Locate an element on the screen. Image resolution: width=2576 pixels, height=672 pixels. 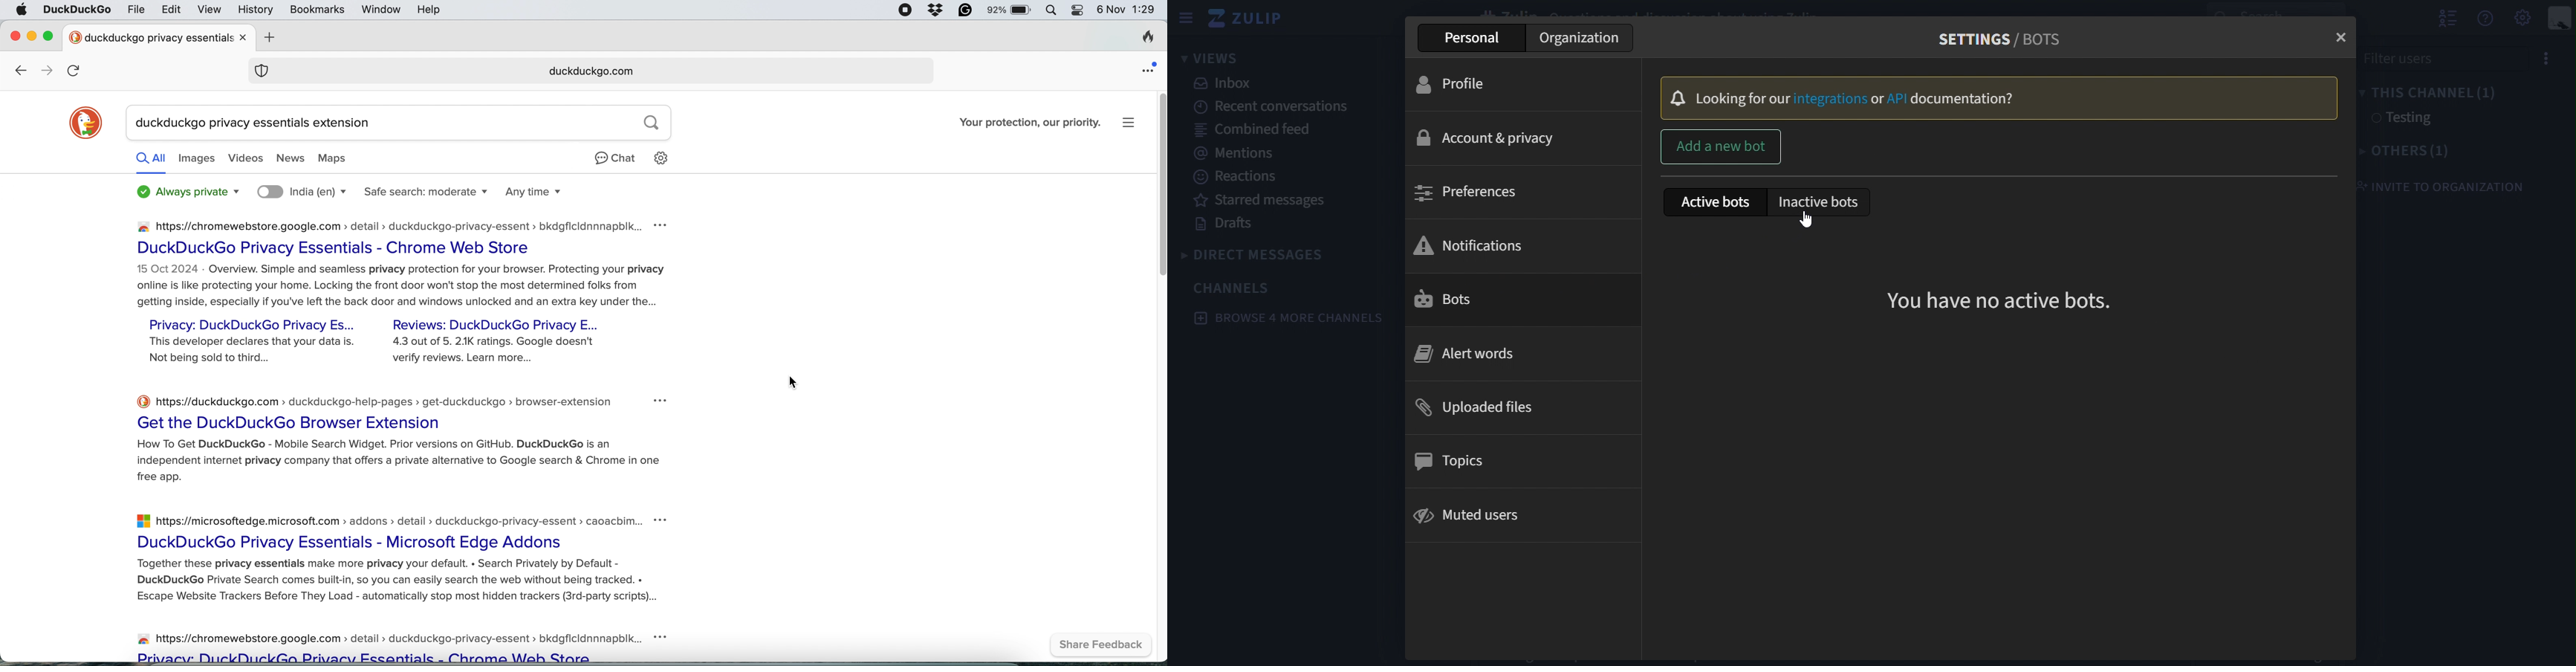
control center is located at coordinates (1079, 9).